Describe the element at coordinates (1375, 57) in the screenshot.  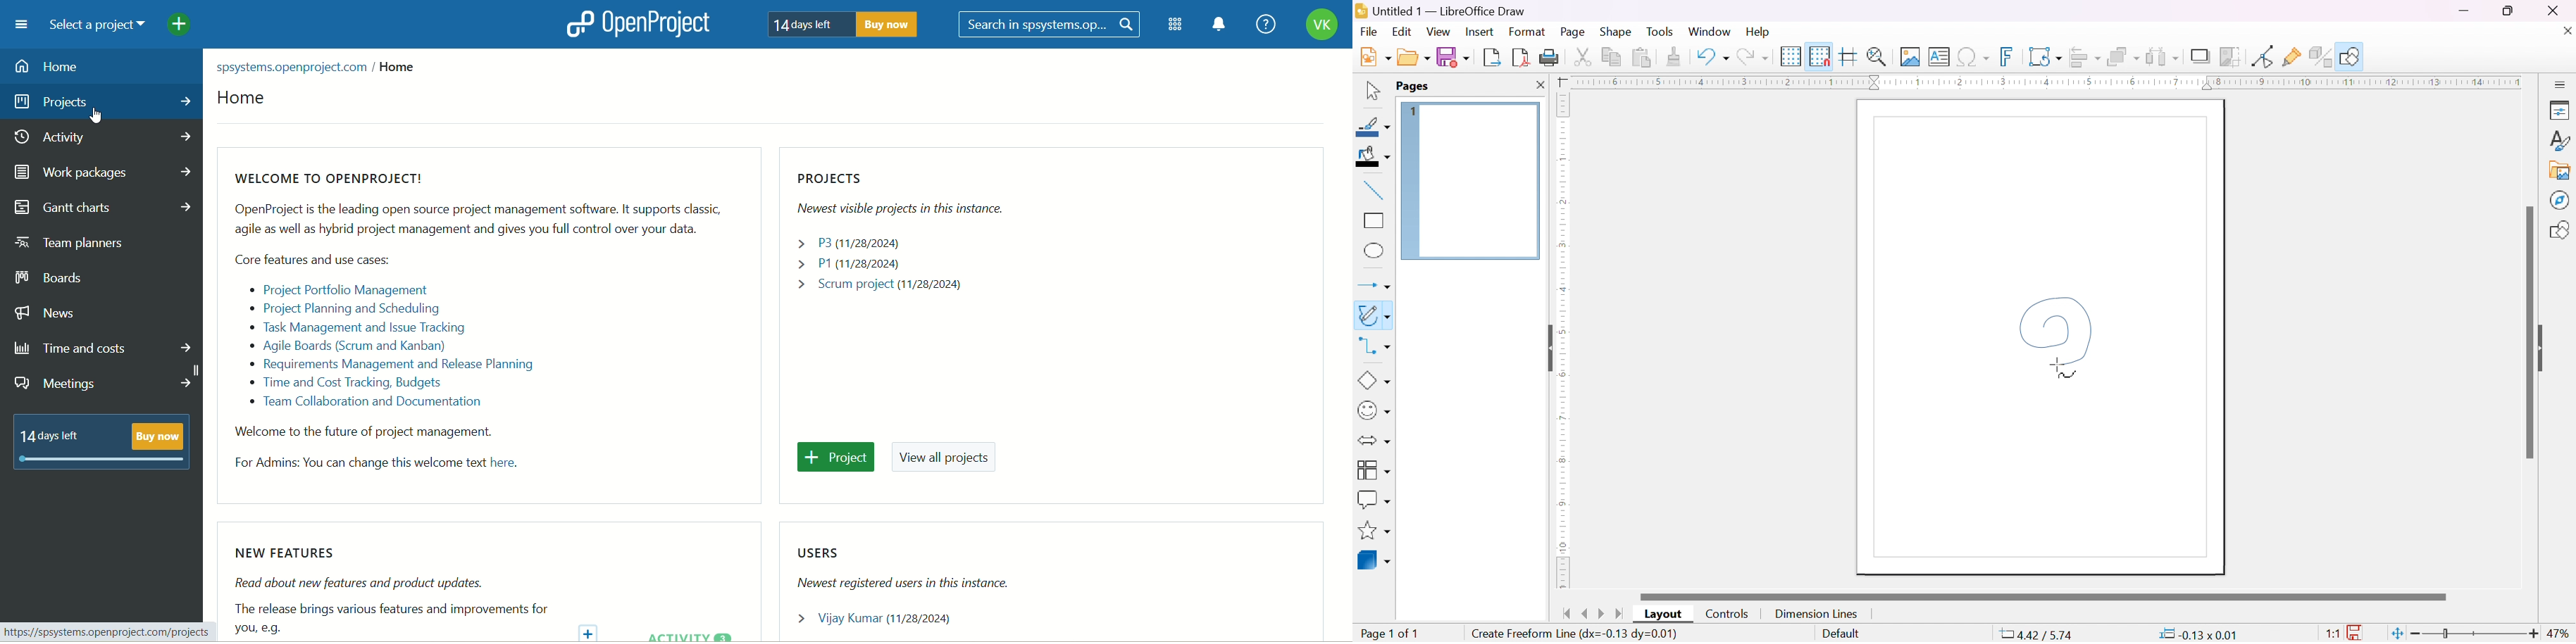
I see `new` at that location.